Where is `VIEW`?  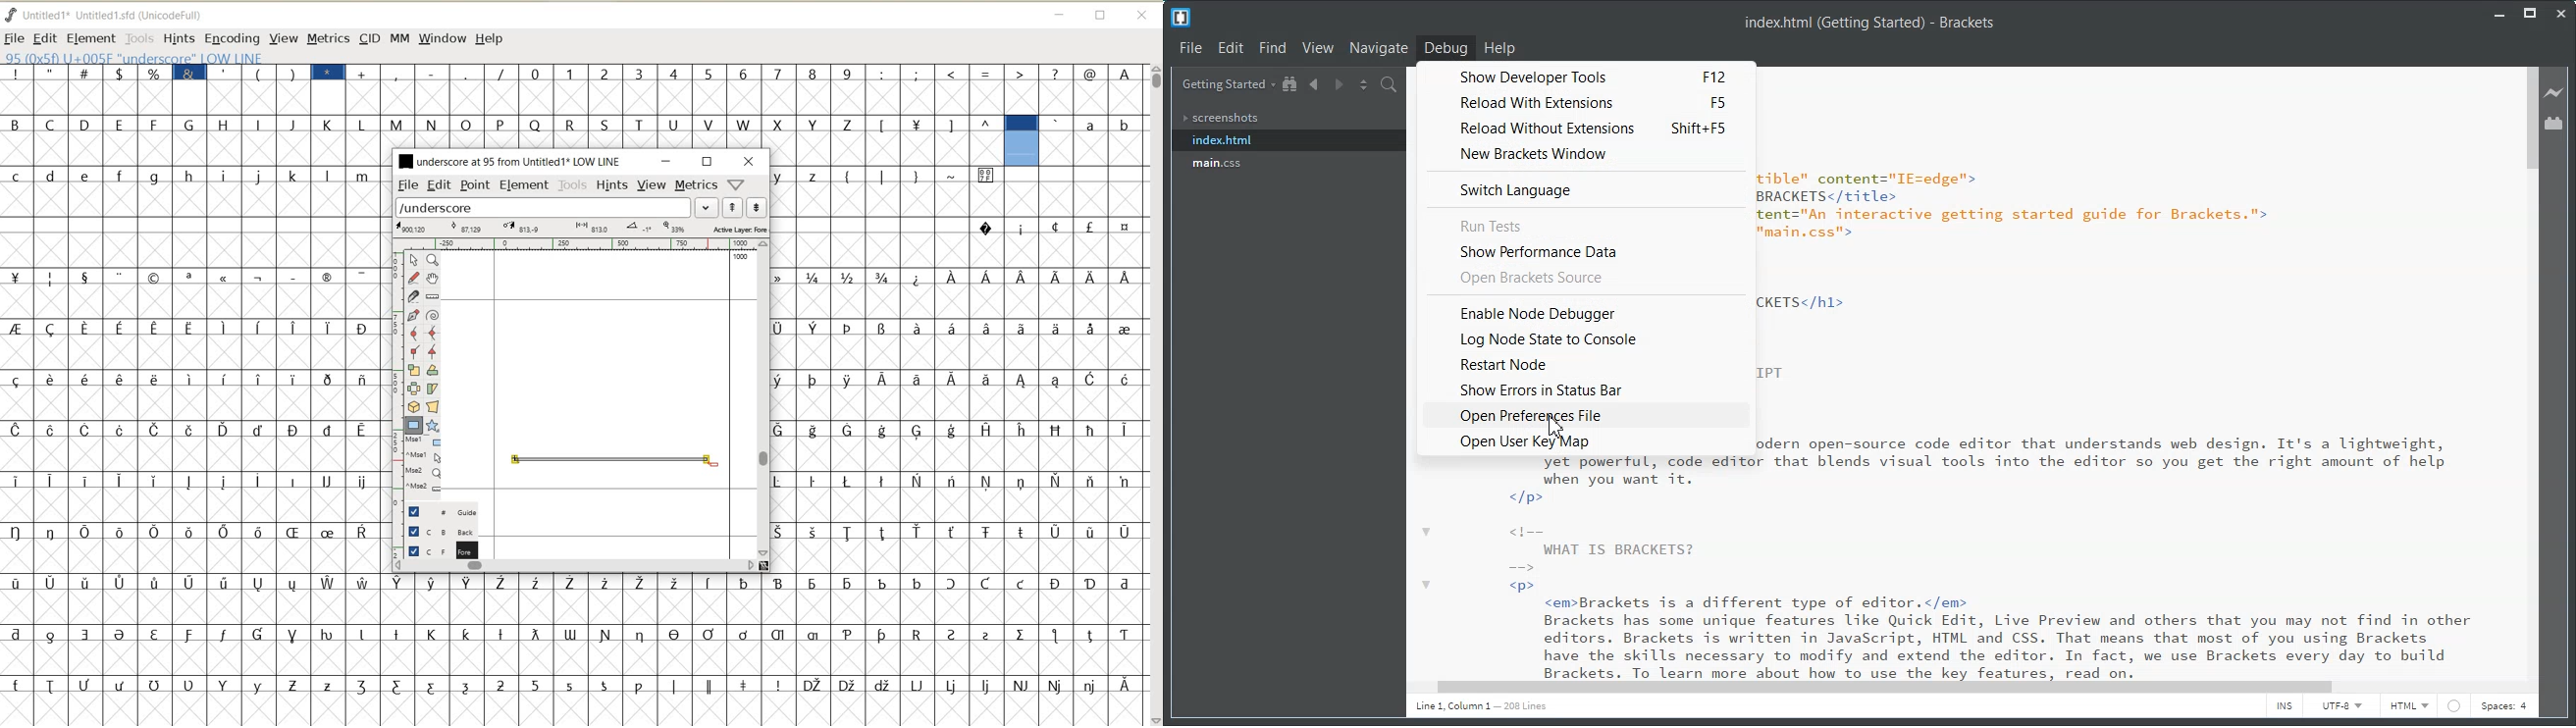
VIEW is located at coordinates (652, 183).